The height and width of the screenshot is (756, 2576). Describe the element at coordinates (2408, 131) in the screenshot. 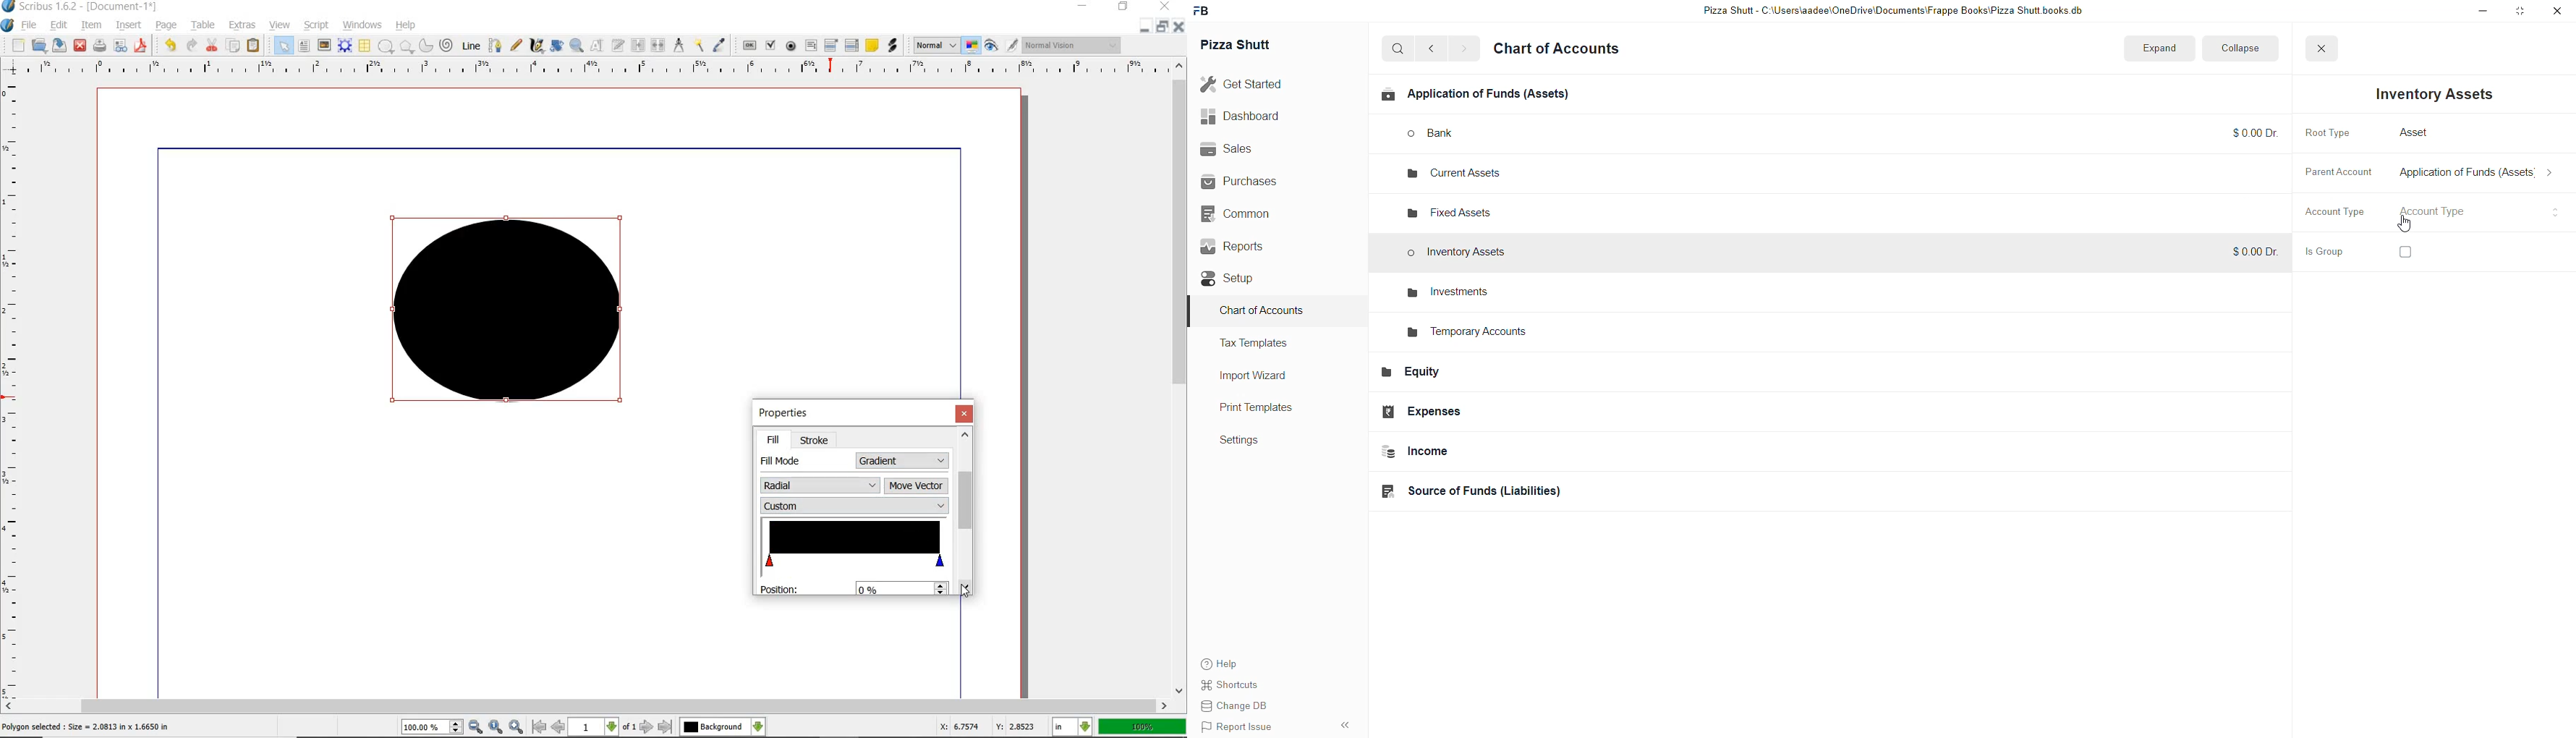

I see `Asset` at that location.